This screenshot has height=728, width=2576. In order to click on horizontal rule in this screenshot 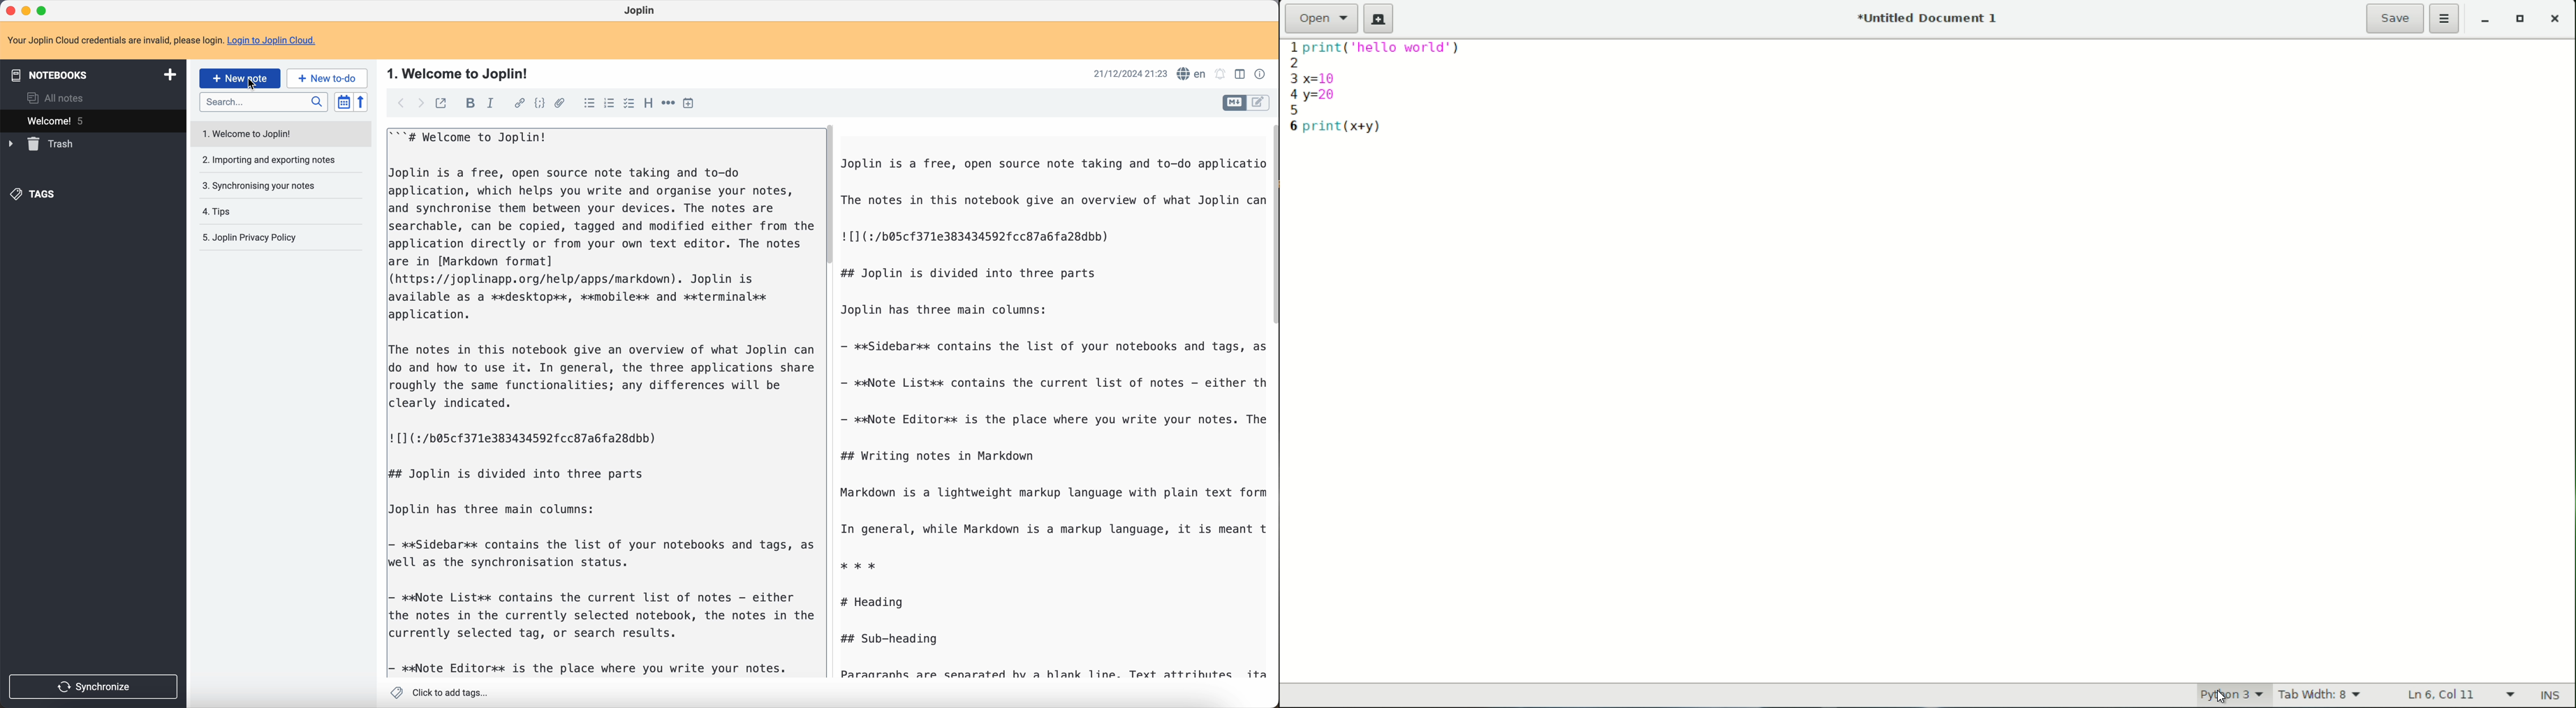, I will do `click(668, 105)`.